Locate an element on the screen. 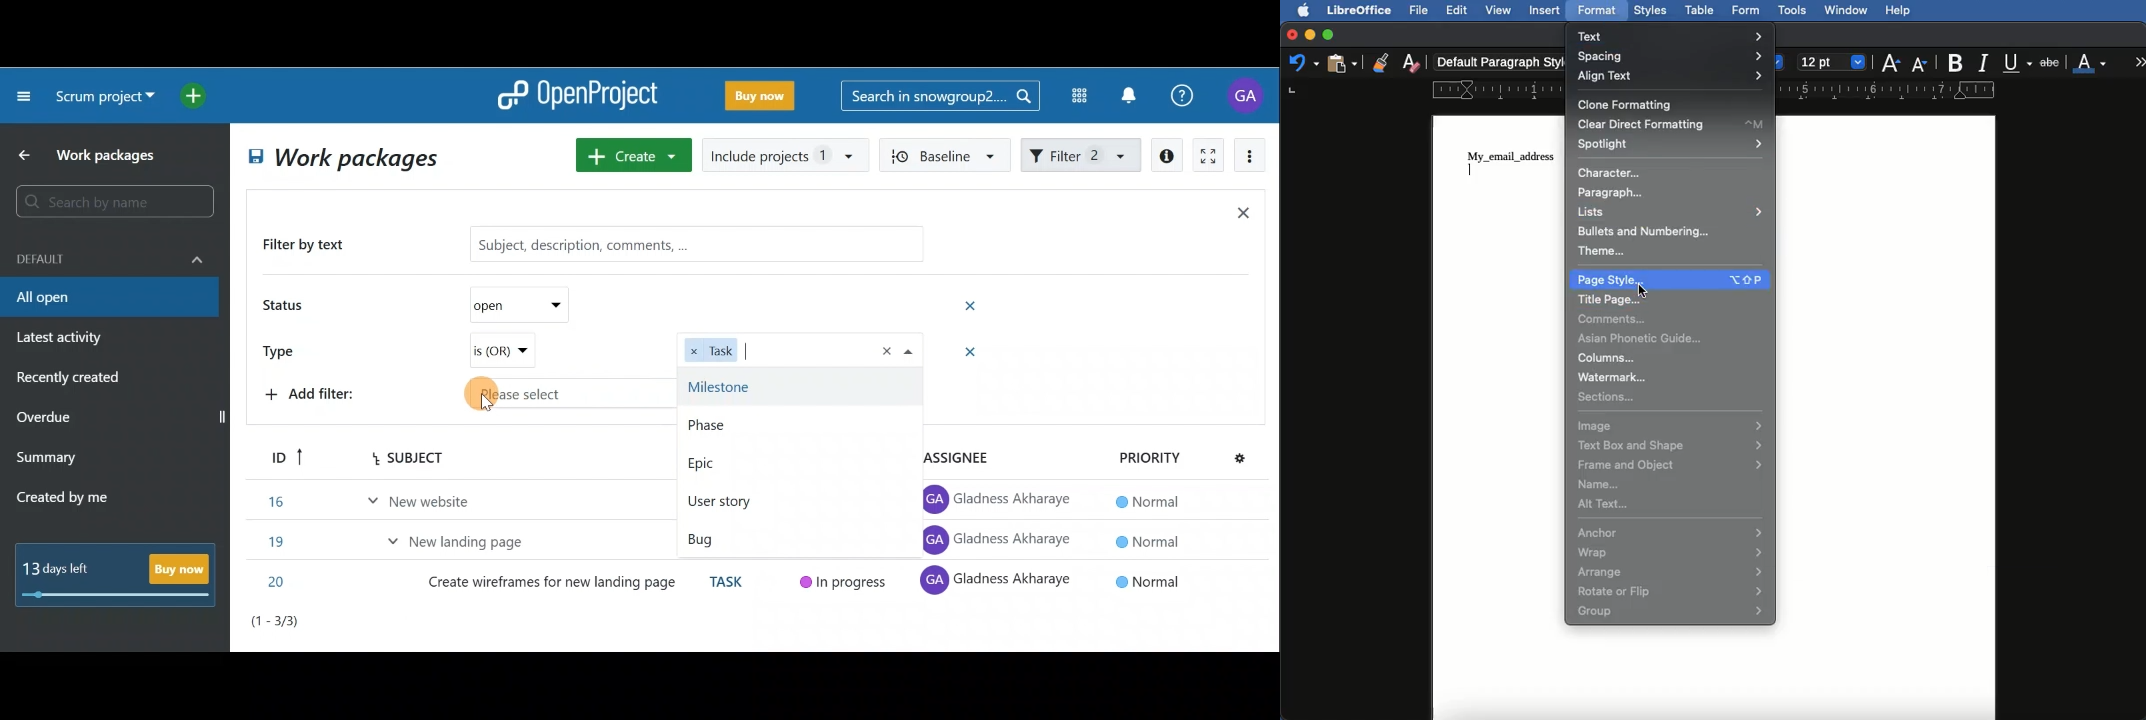 Image resolution: width=2156 pixels, height=728 pixels. text is located at coordinates (1498, 151).